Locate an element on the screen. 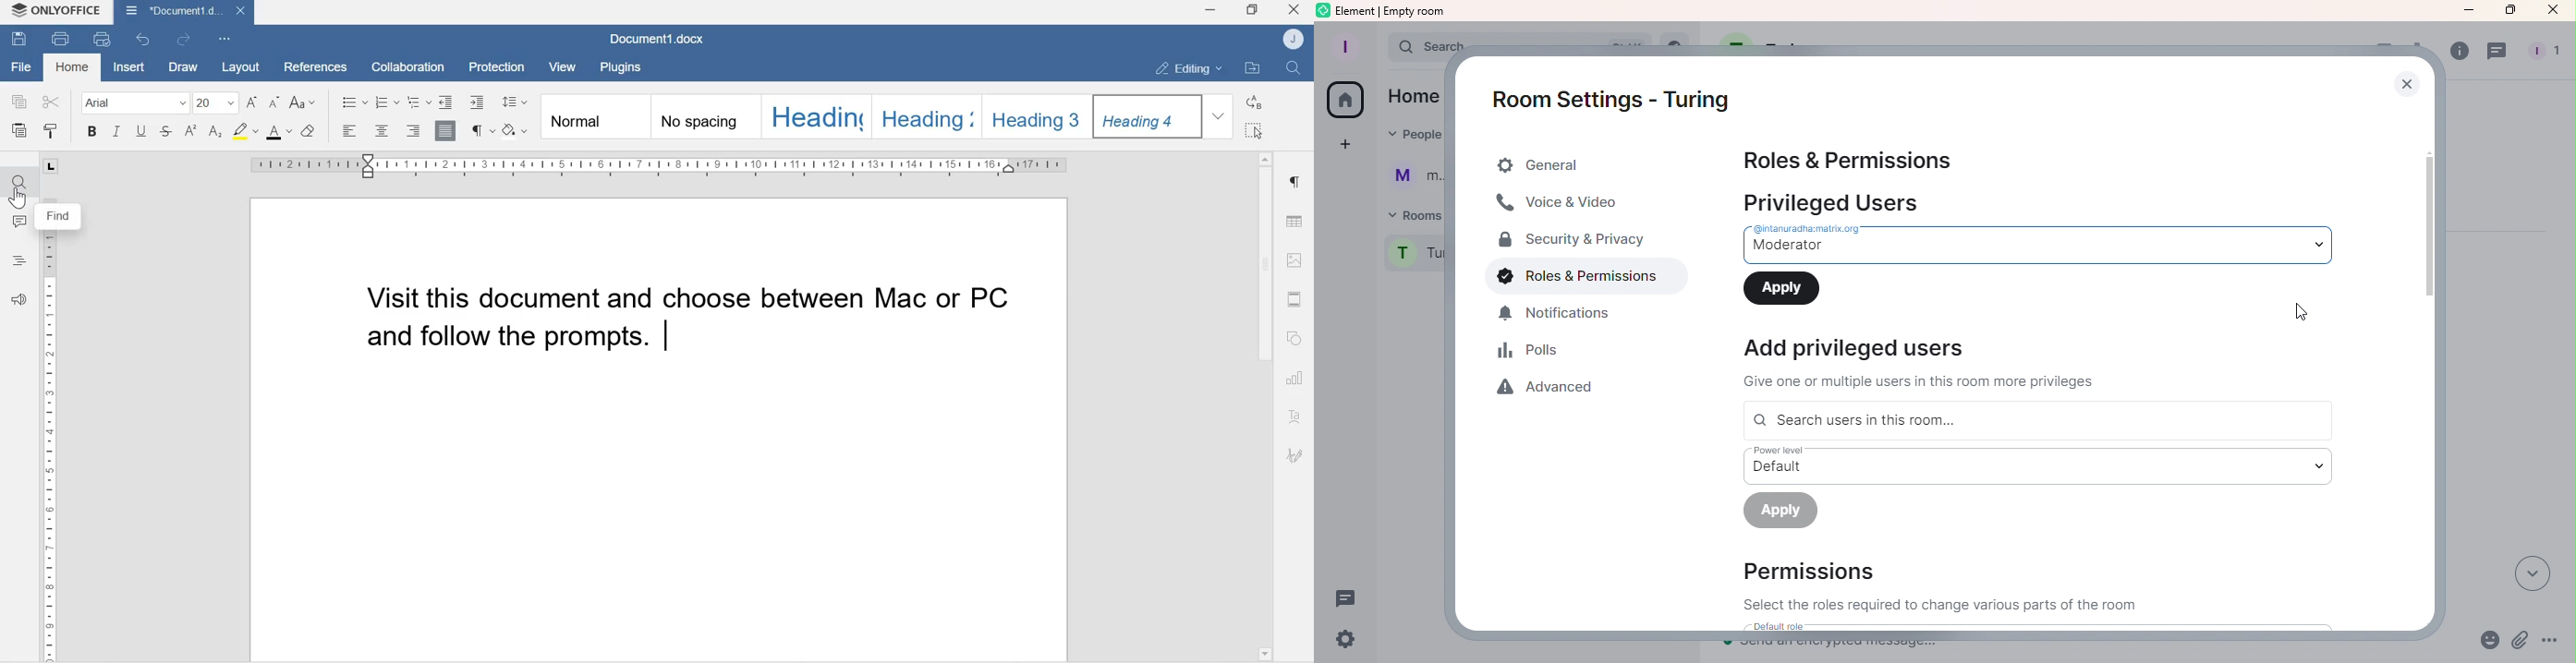  Decrement font sizw is located at coordinates (275, 103).